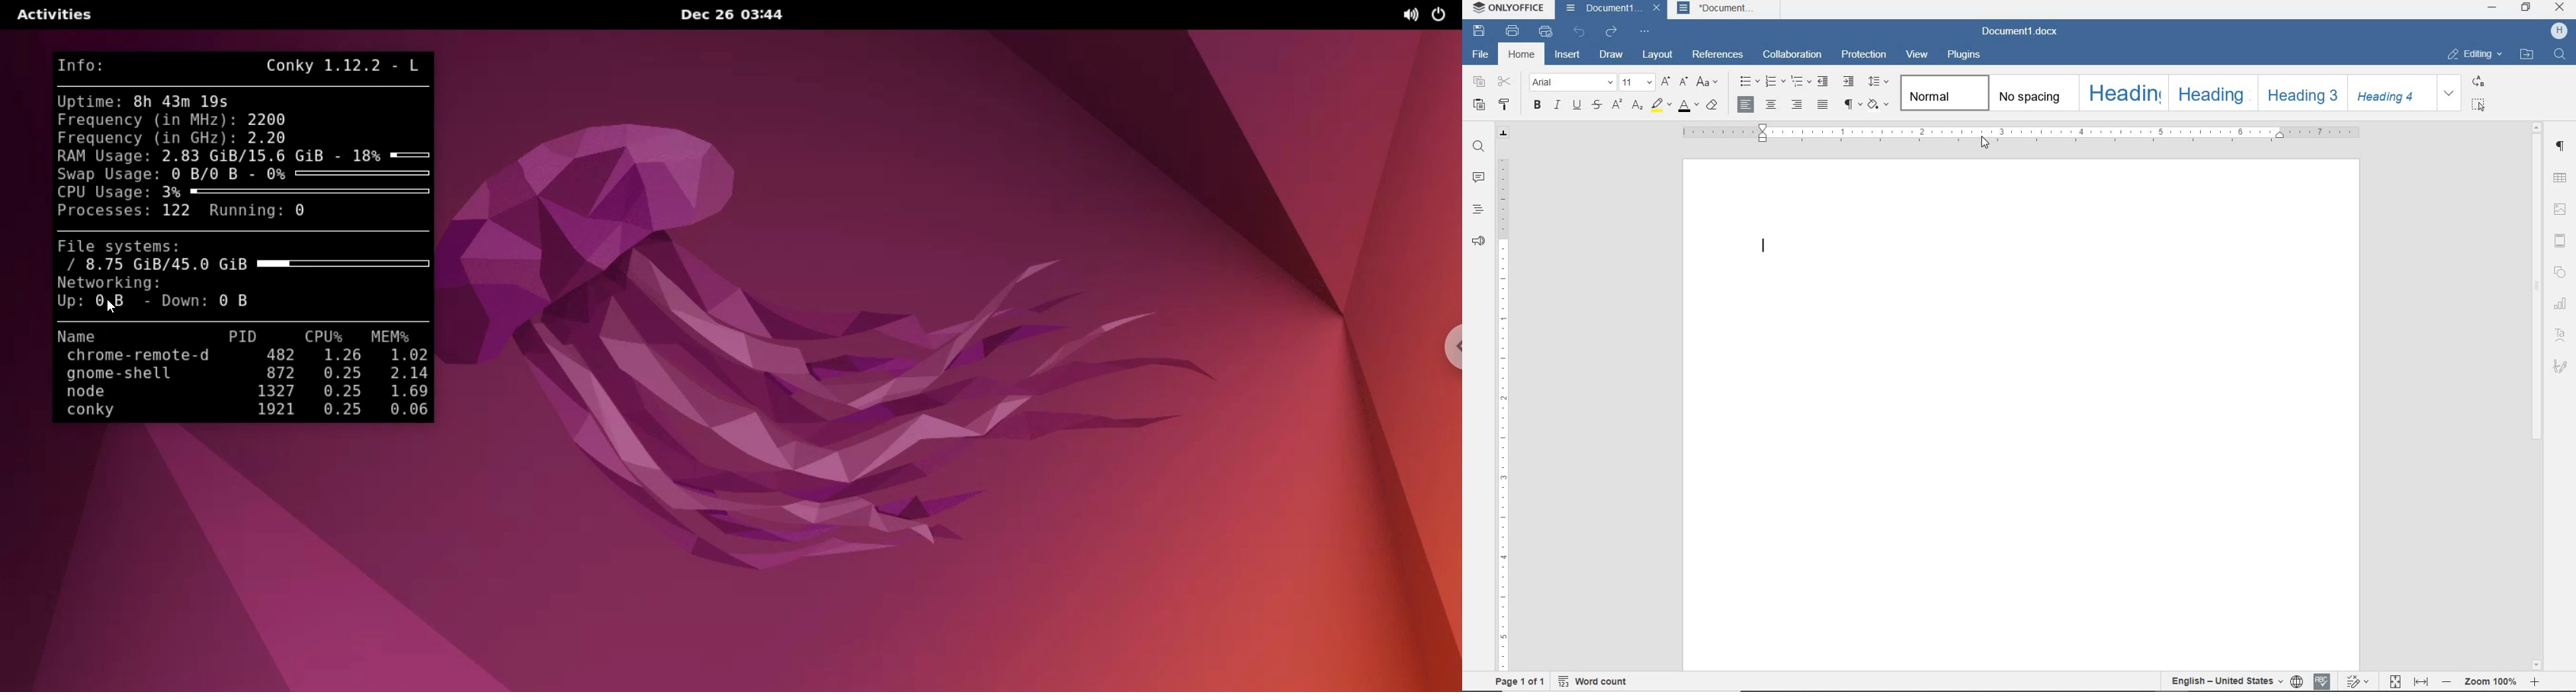 The image size is (2576, 700). I want to click on NONPRINTING CHARACTERS, so click(1850, 105).